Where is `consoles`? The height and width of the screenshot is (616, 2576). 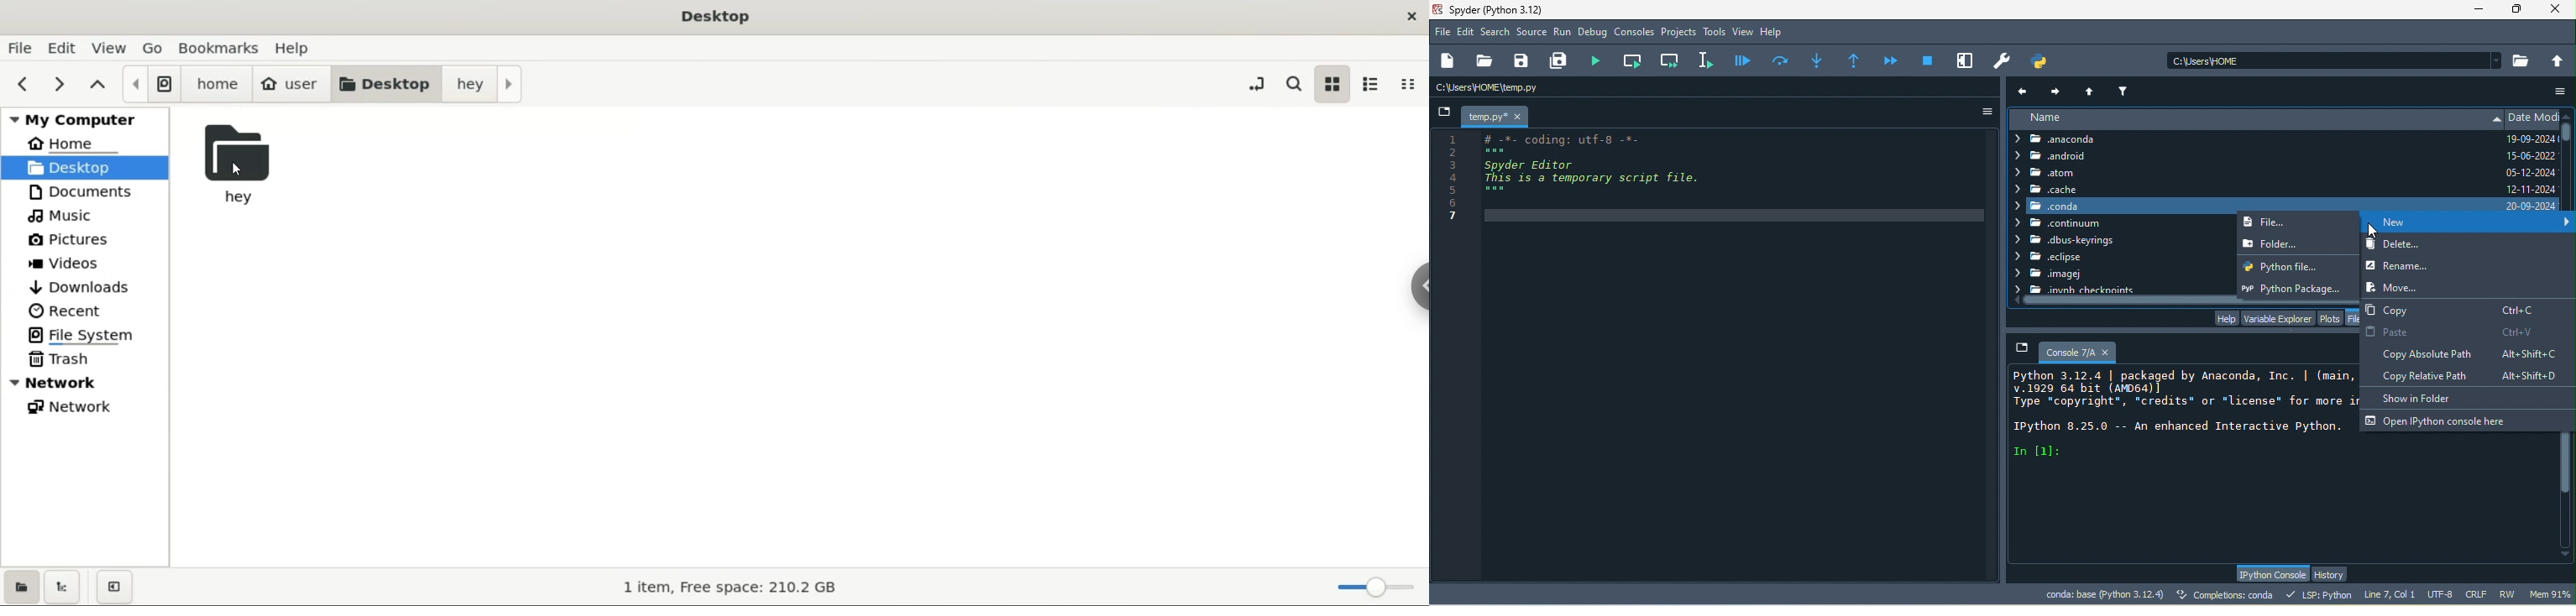 consoles is located at coordinates (1635, 33).